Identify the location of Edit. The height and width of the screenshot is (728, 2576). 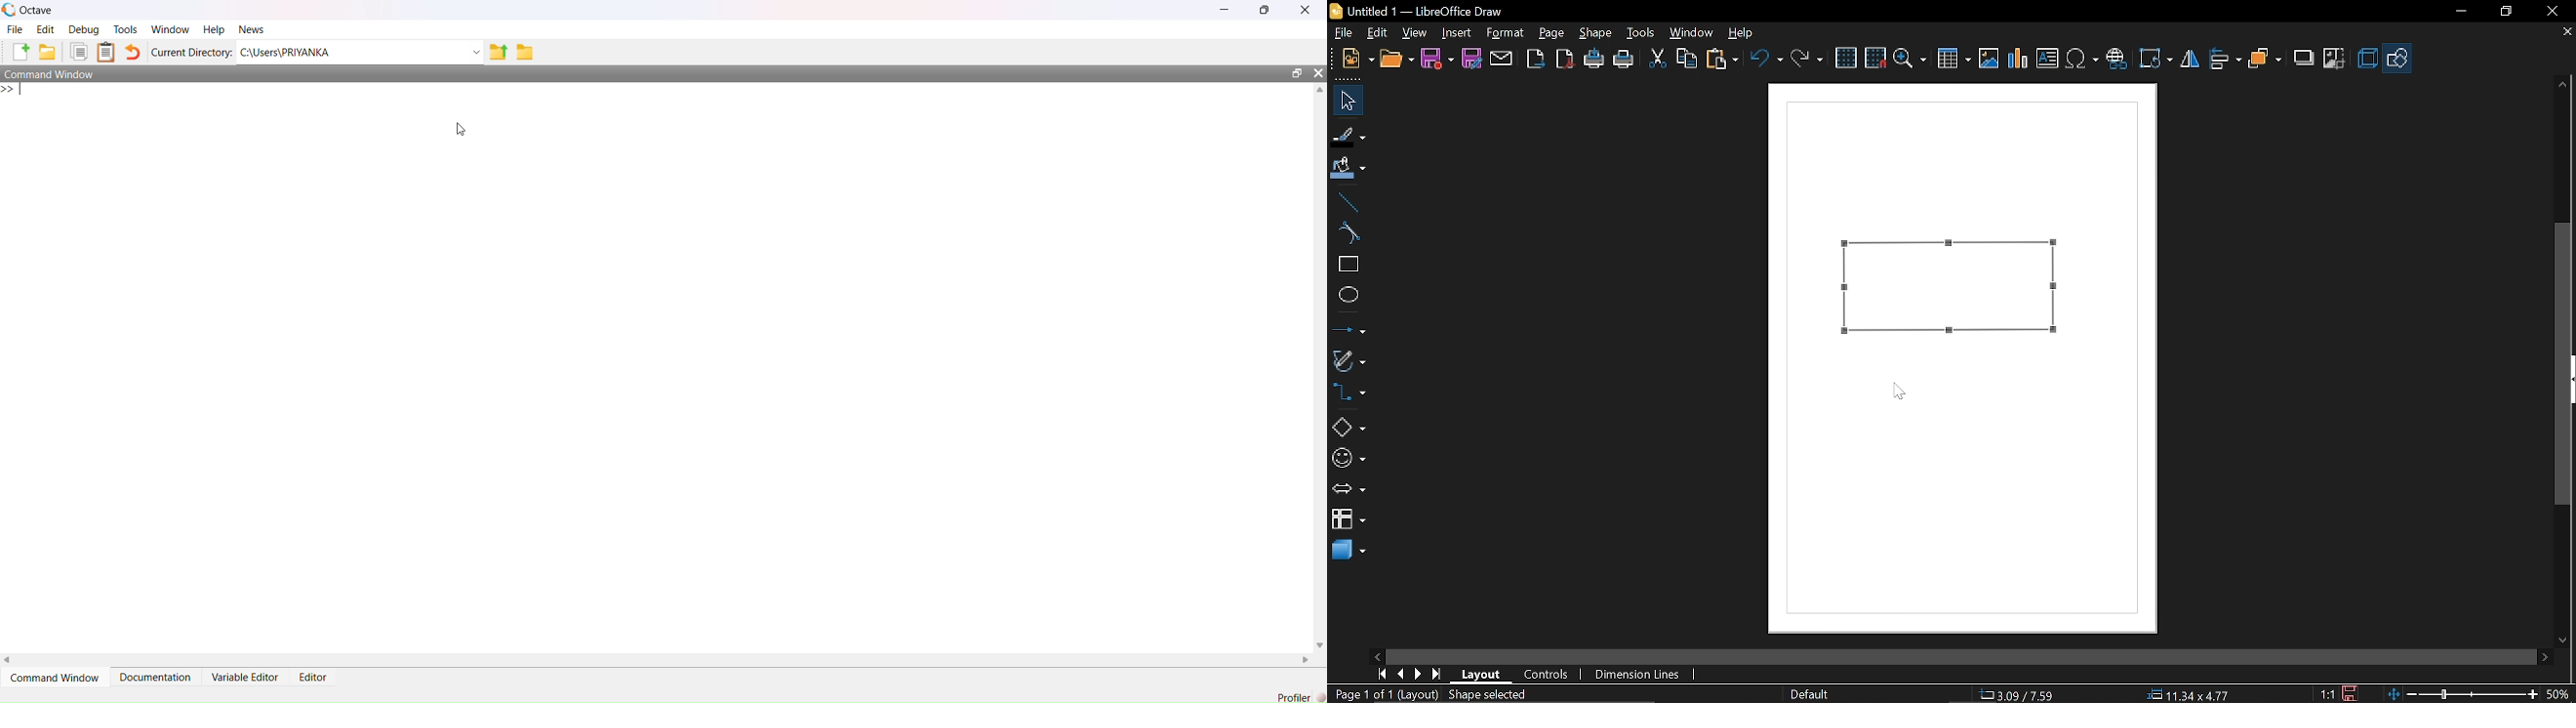
(46, 30).